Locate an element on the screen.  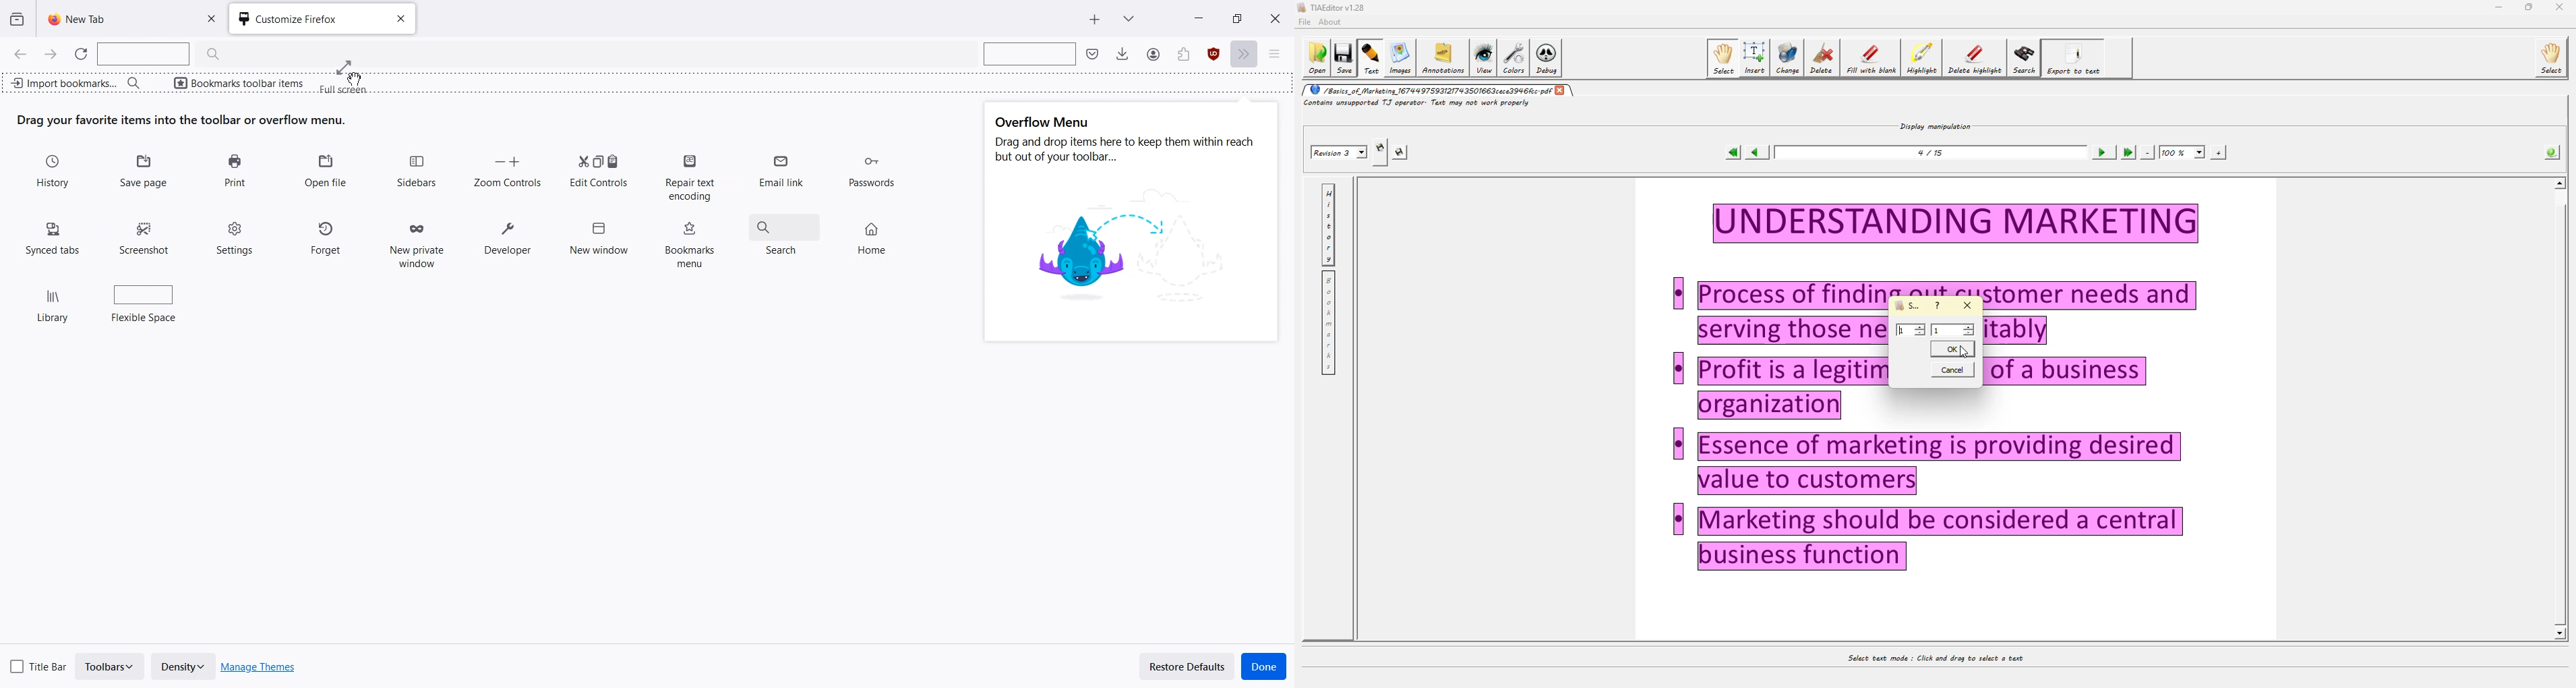
Close is located at coordinates (1275, 18).